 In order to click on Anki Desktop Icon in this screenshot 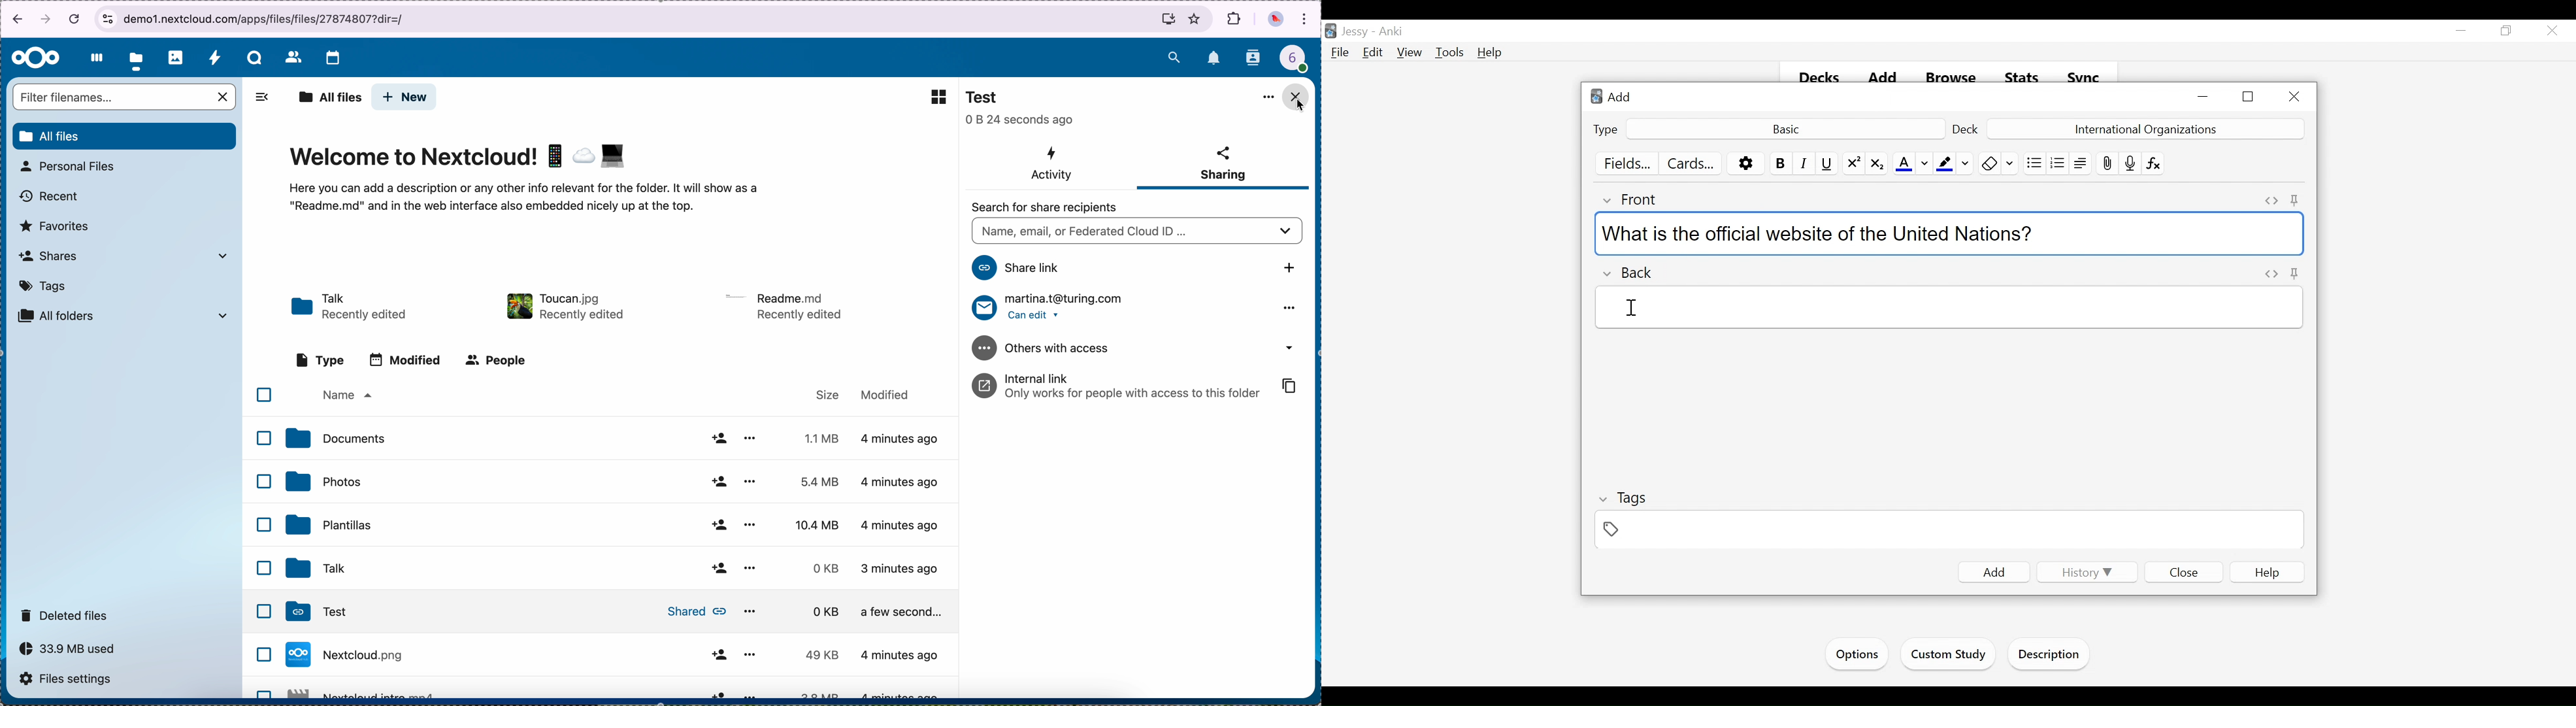, I will do `click(1595, 97)`.